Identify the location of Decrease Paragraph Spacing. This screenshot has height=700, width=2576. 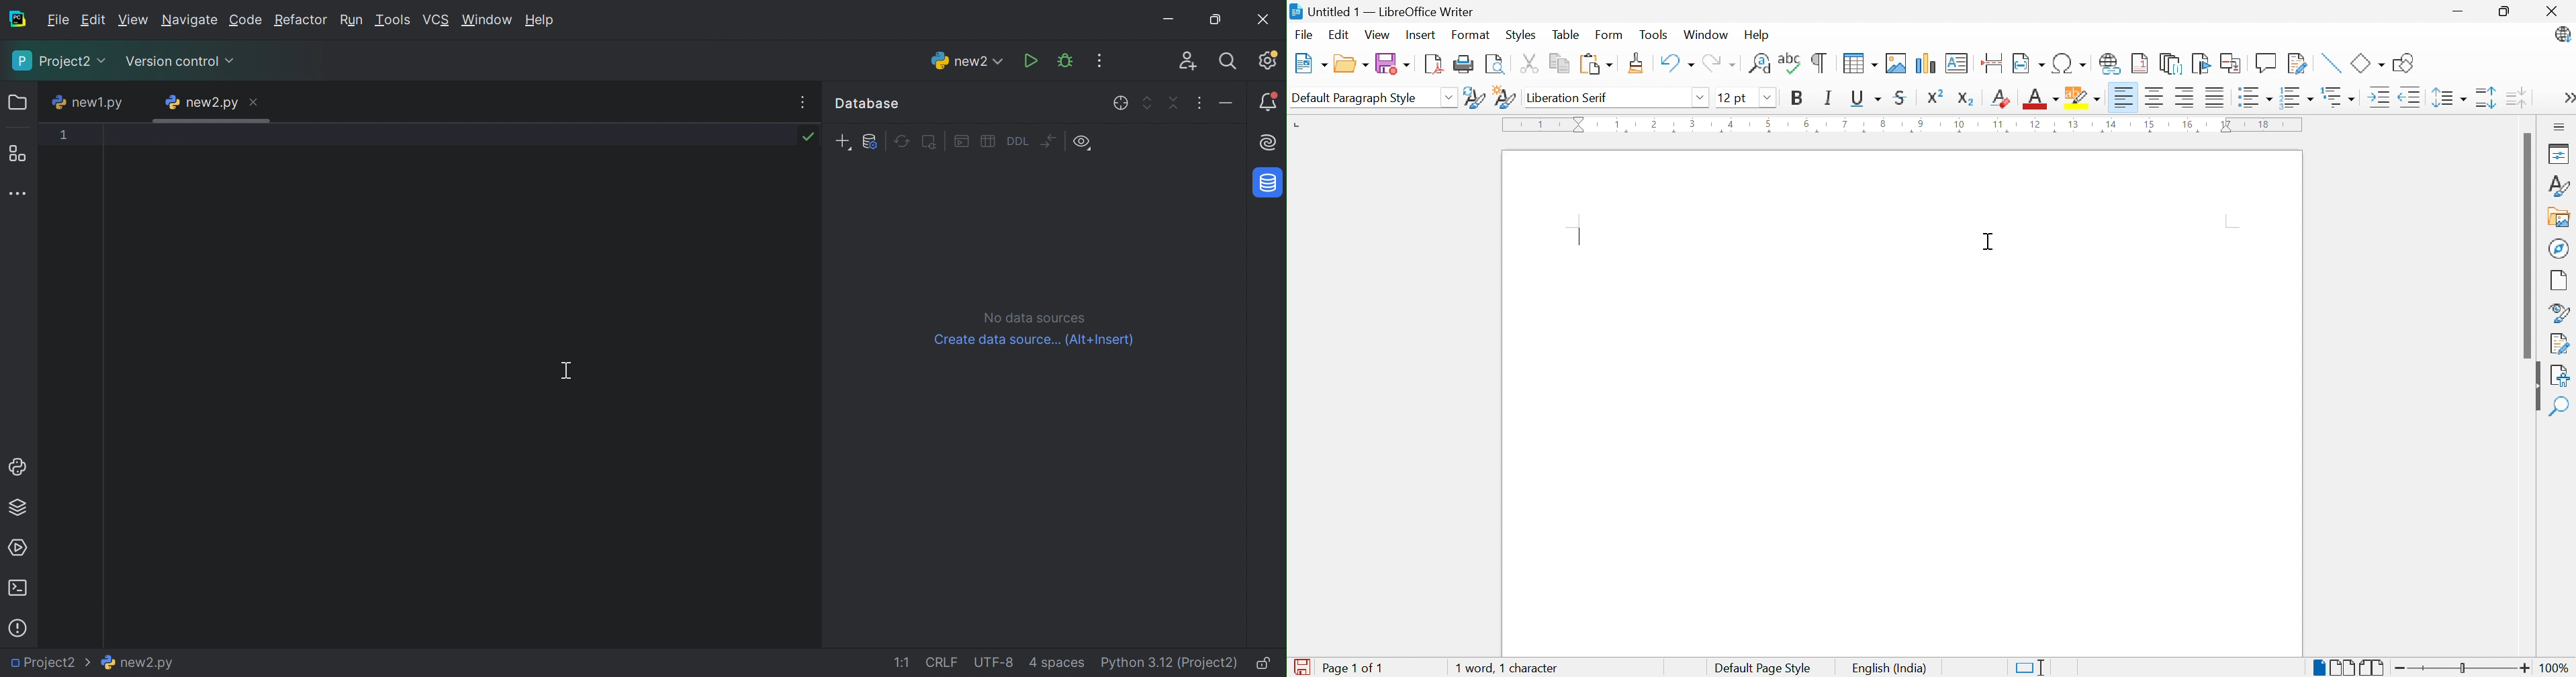
(2515, 96).